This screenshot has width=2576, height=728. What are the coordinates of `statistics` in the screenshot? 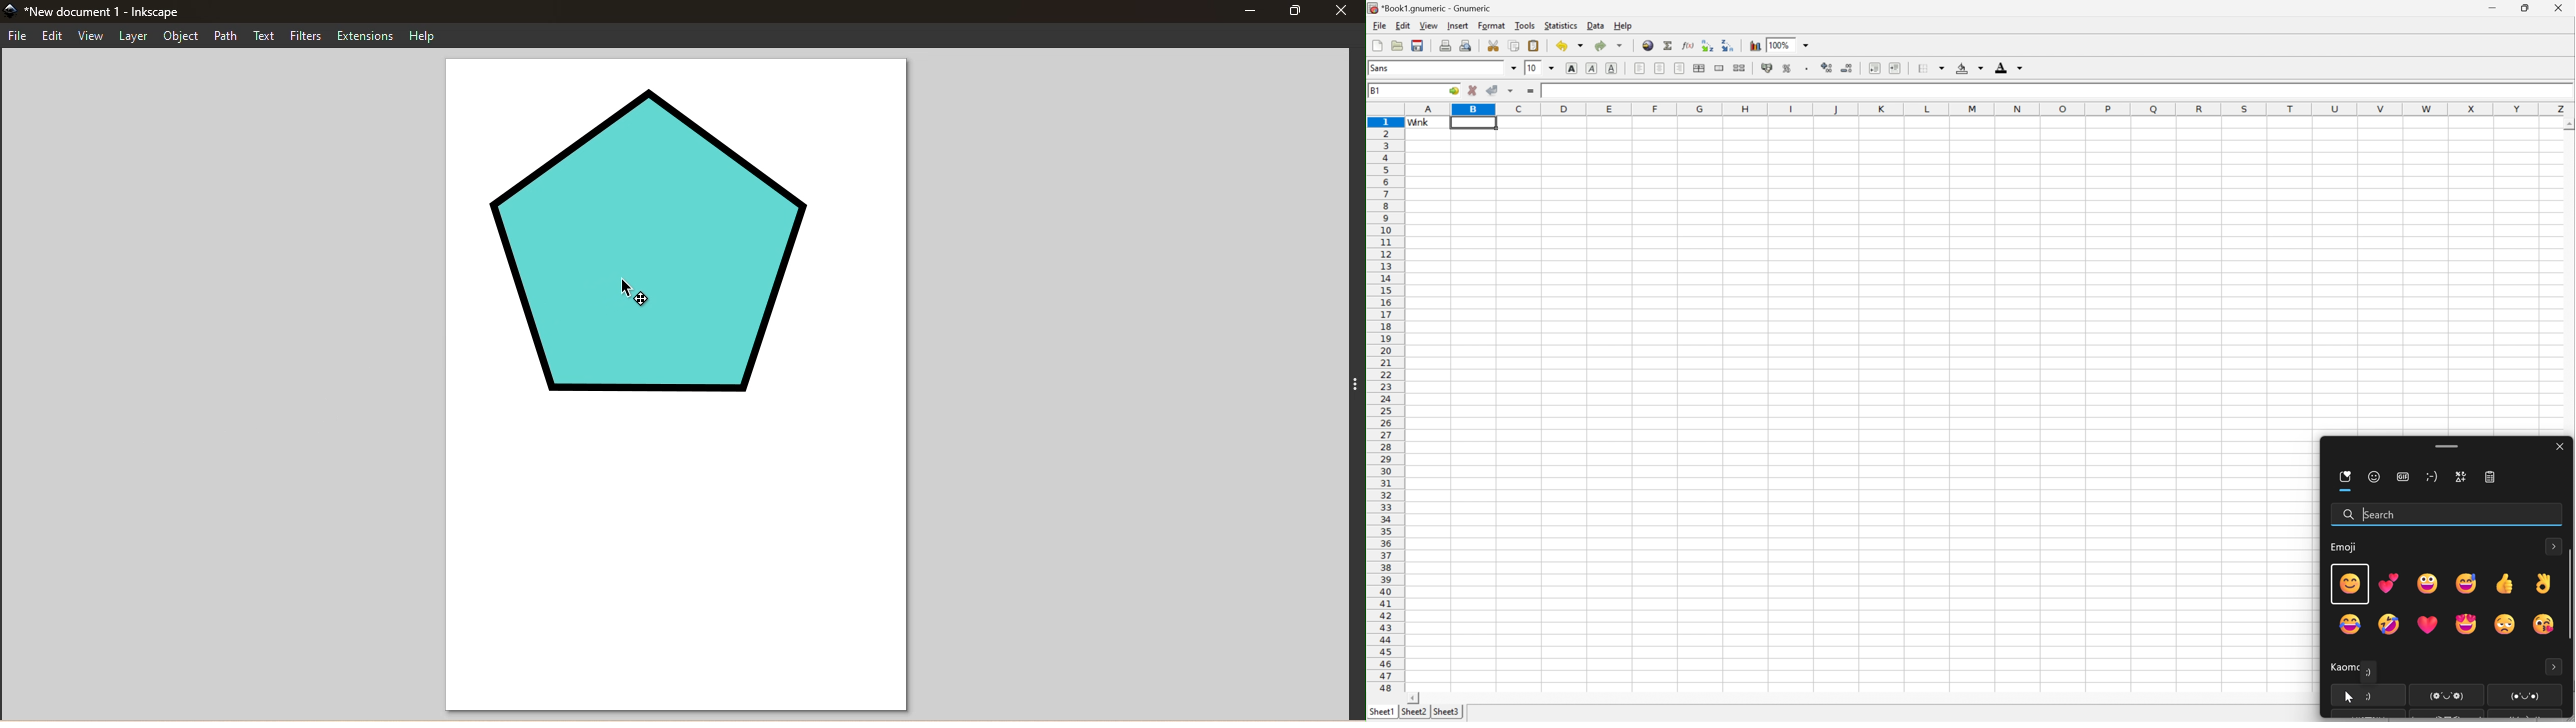 It's located at (1559, 26).